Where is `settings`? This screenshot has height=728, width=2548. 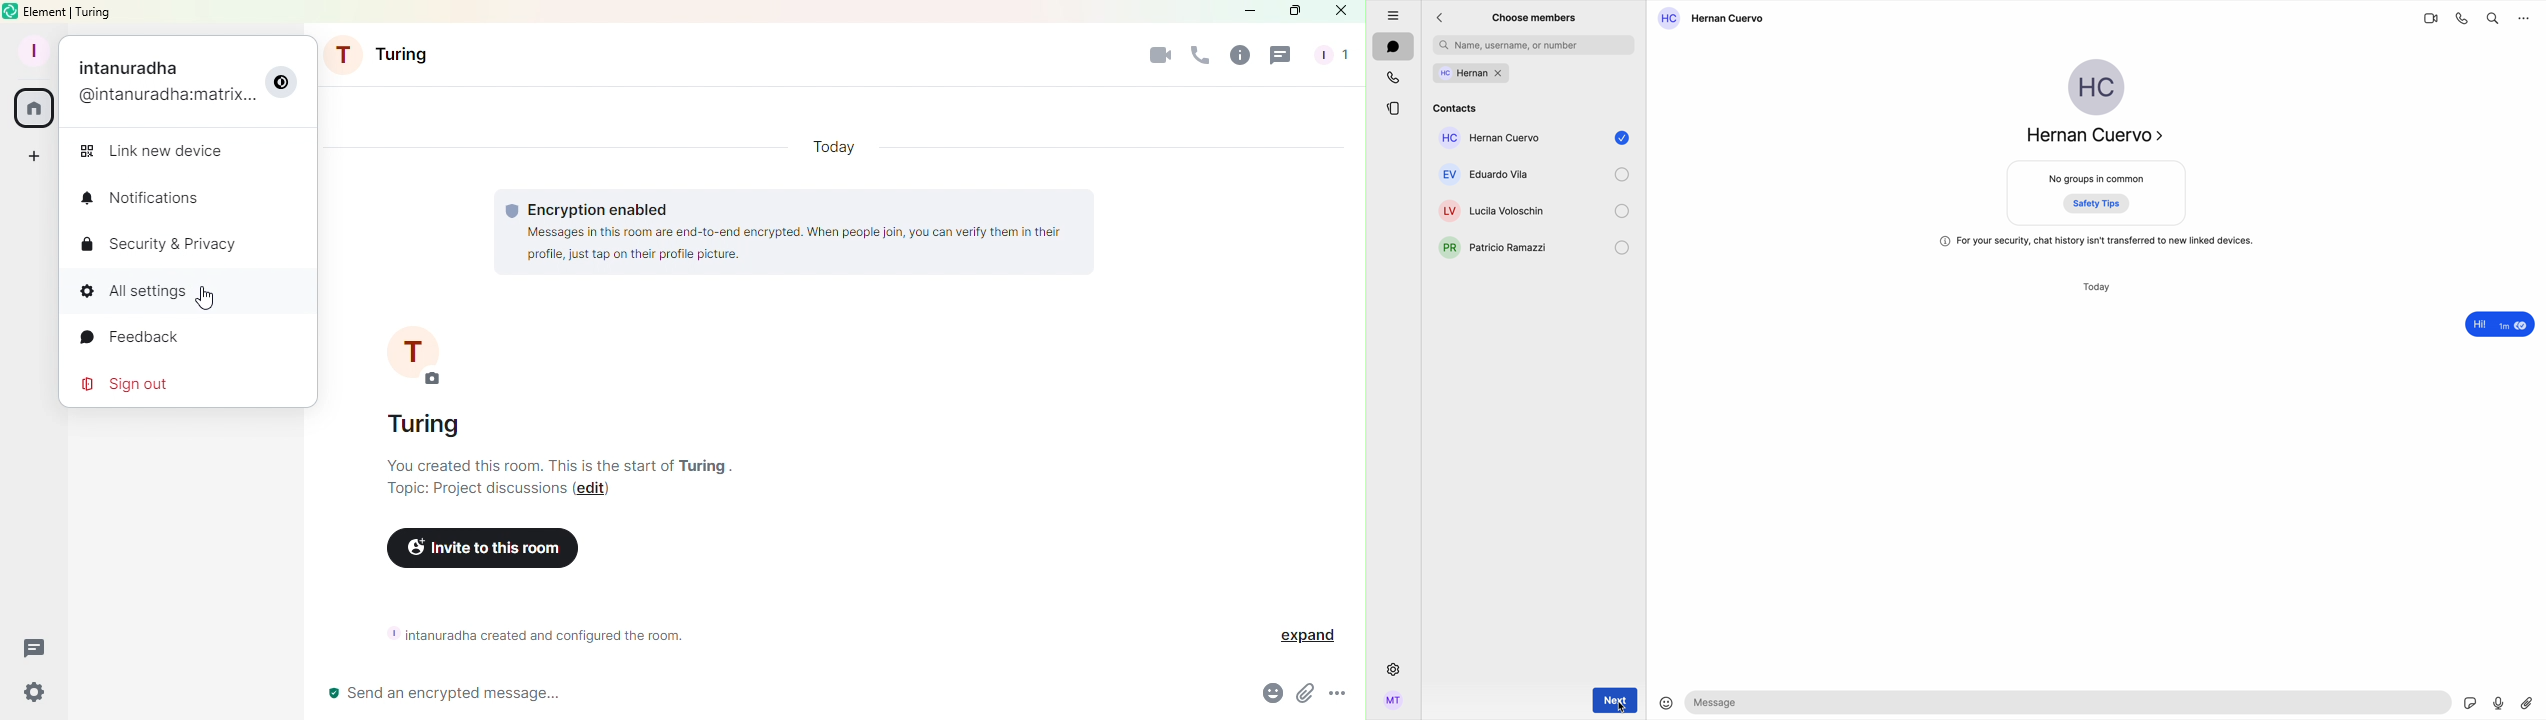 settings is located at coordinates (1392, 669).